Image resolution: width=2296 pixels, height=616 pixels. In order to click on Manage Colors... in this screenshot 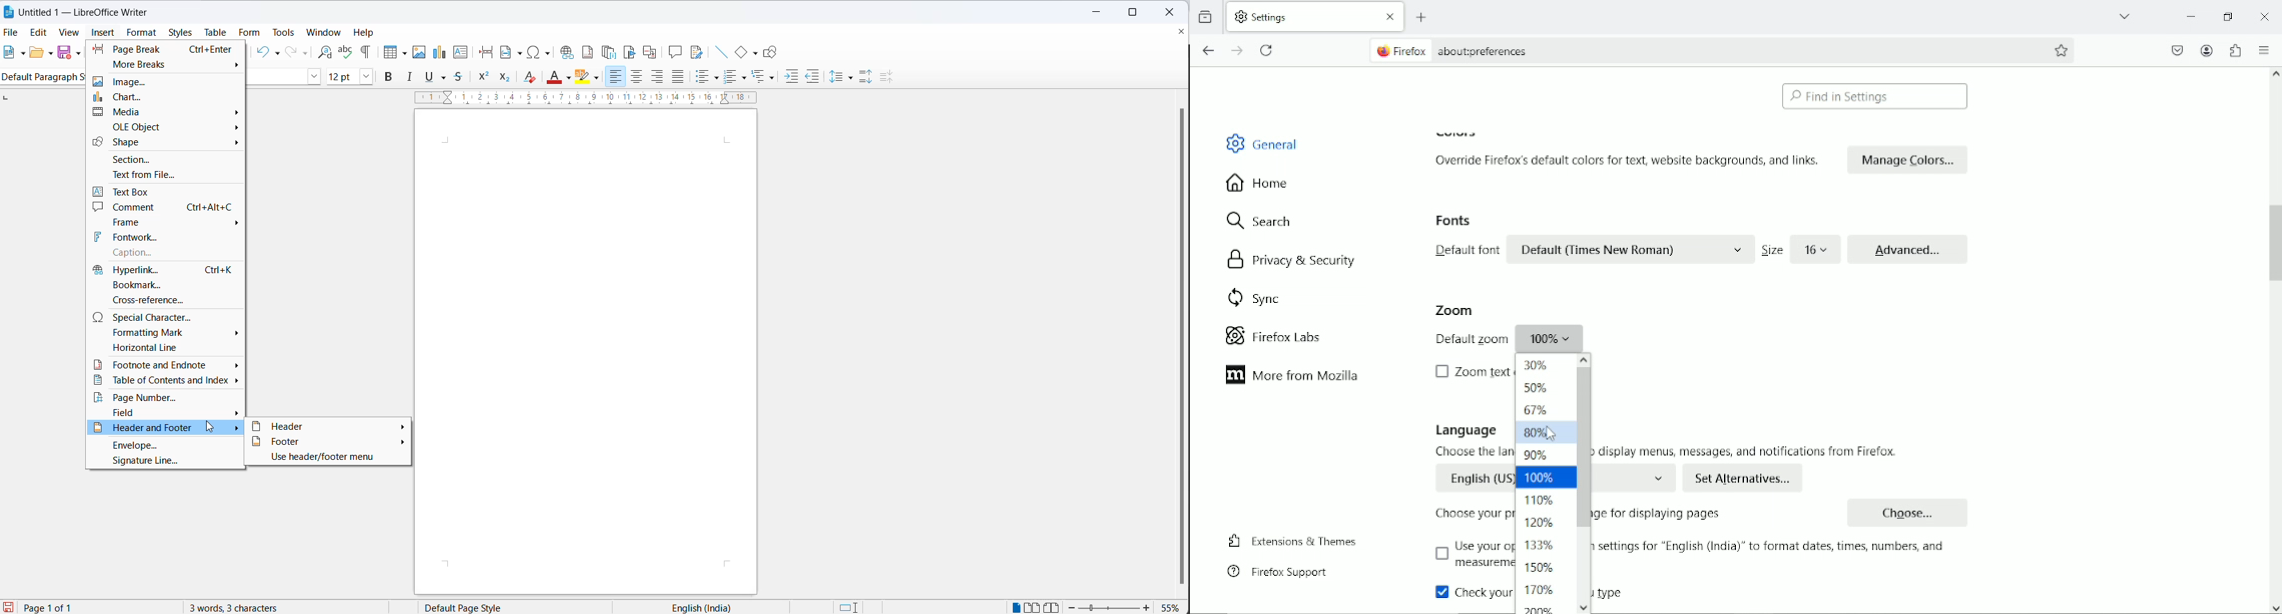, I will do `click(1908, 159)`.